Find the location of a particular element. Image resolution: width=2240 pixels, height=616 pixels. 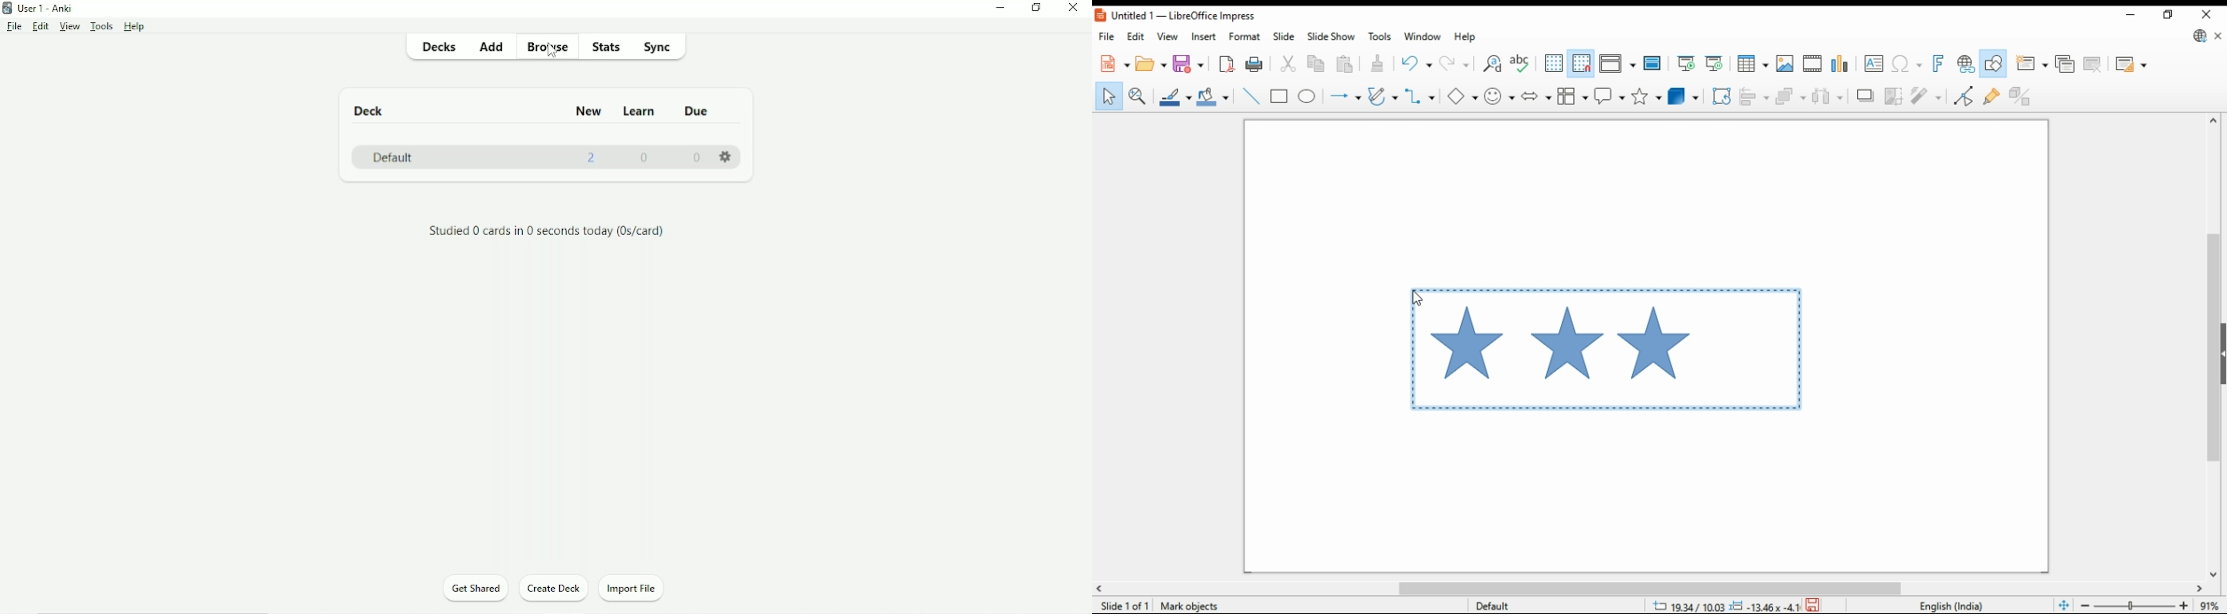

Due is located at coordinates (695, 112).